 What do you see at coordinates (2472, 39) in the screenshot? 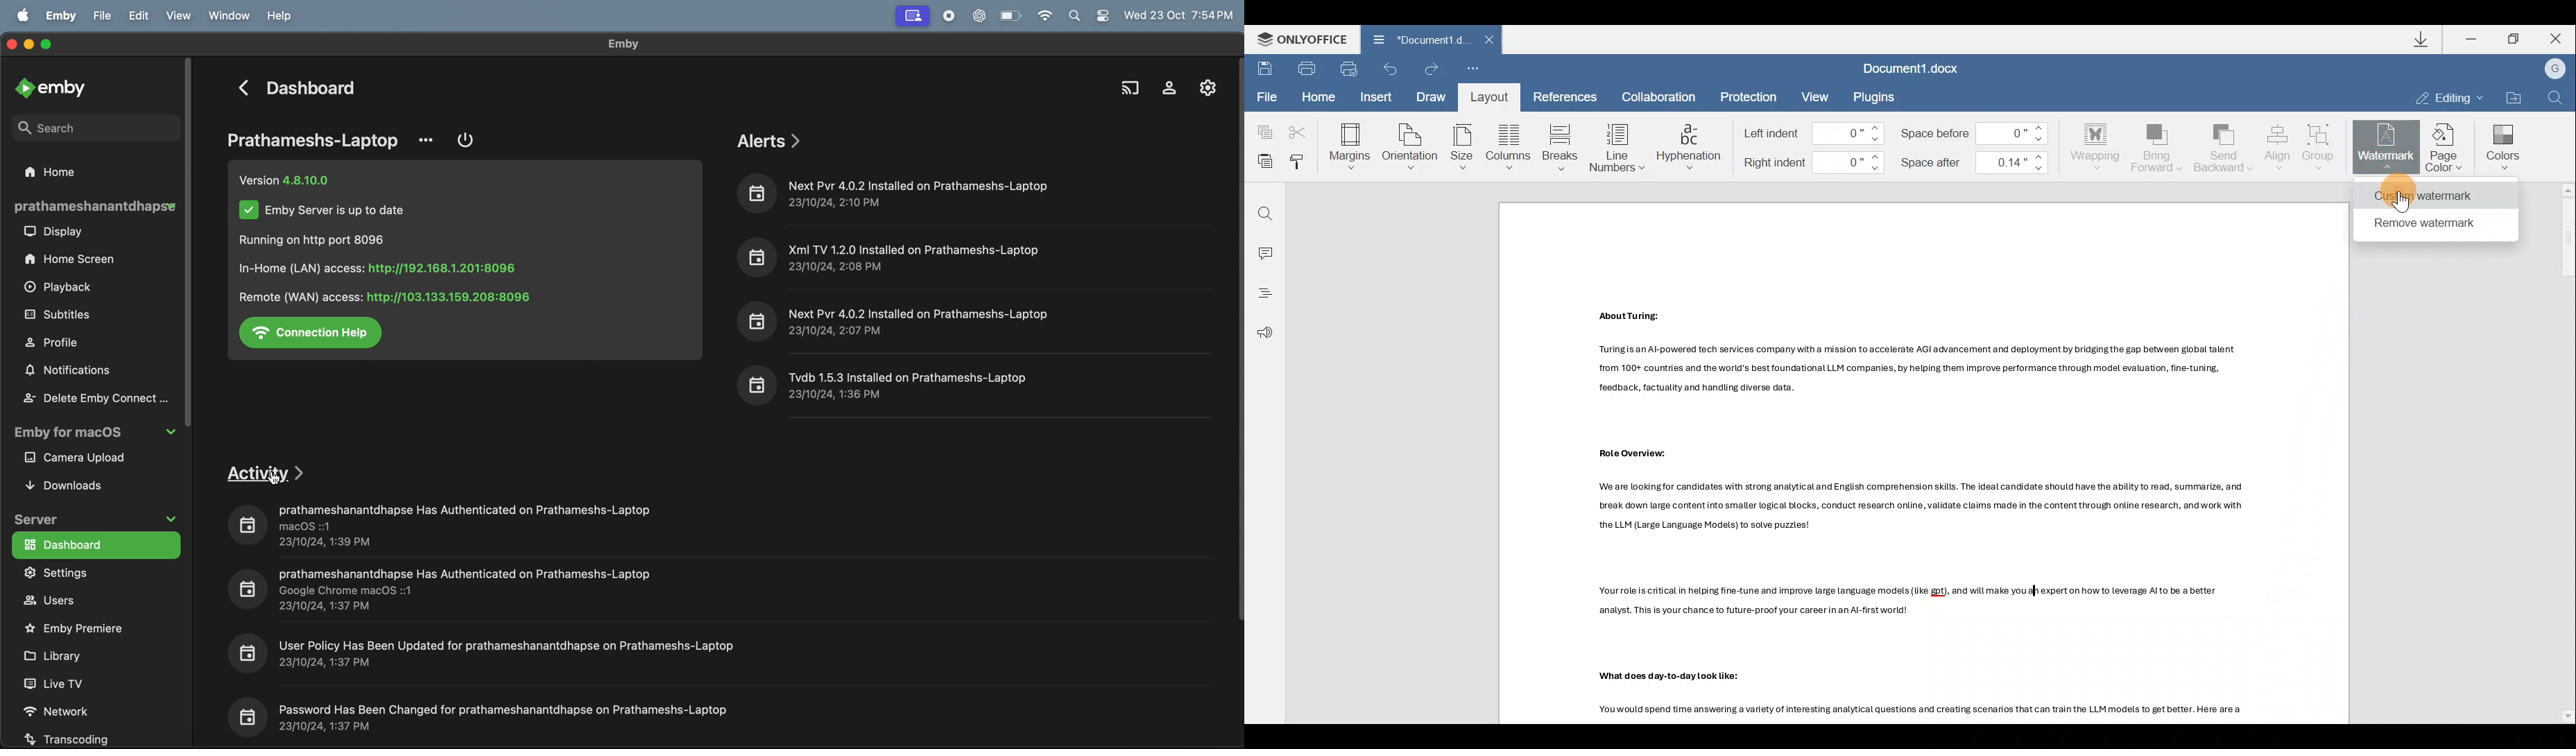
I see `Minimize` at bounding box center [2472, 39].